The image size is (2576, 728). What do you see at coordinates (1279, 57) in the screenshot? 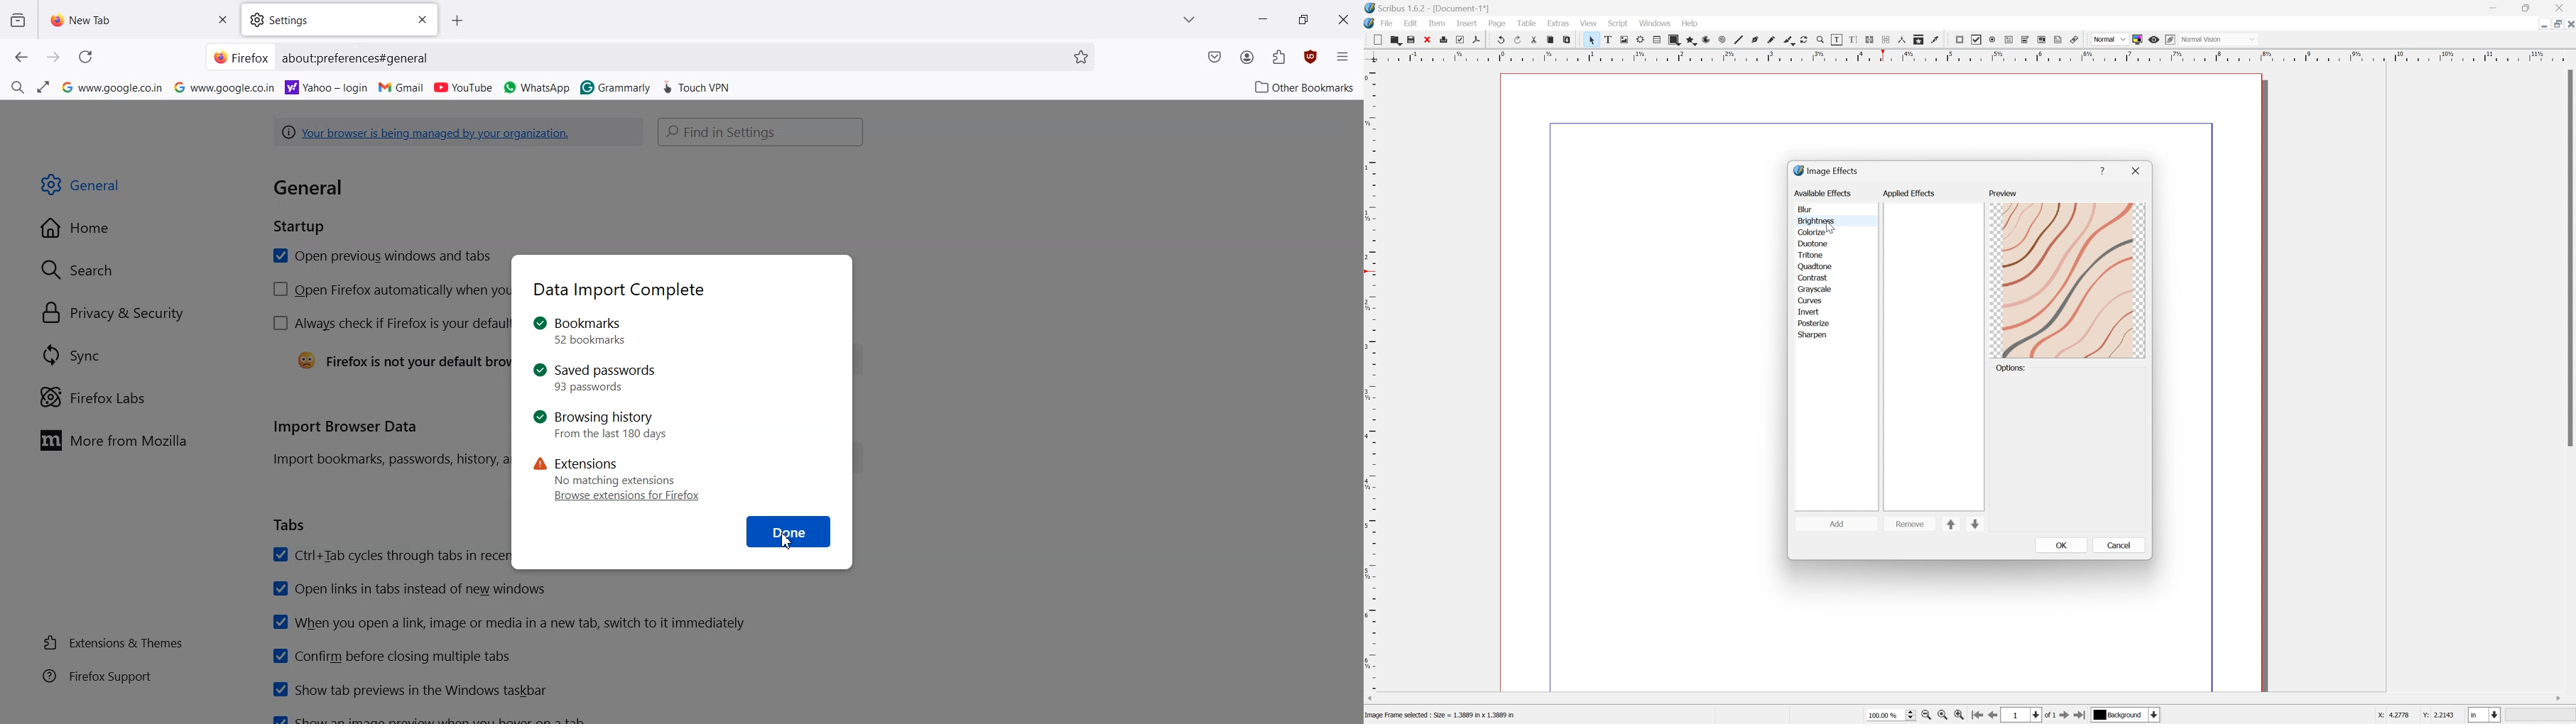
I see `Extensions` at bounding box center [1279, 57].